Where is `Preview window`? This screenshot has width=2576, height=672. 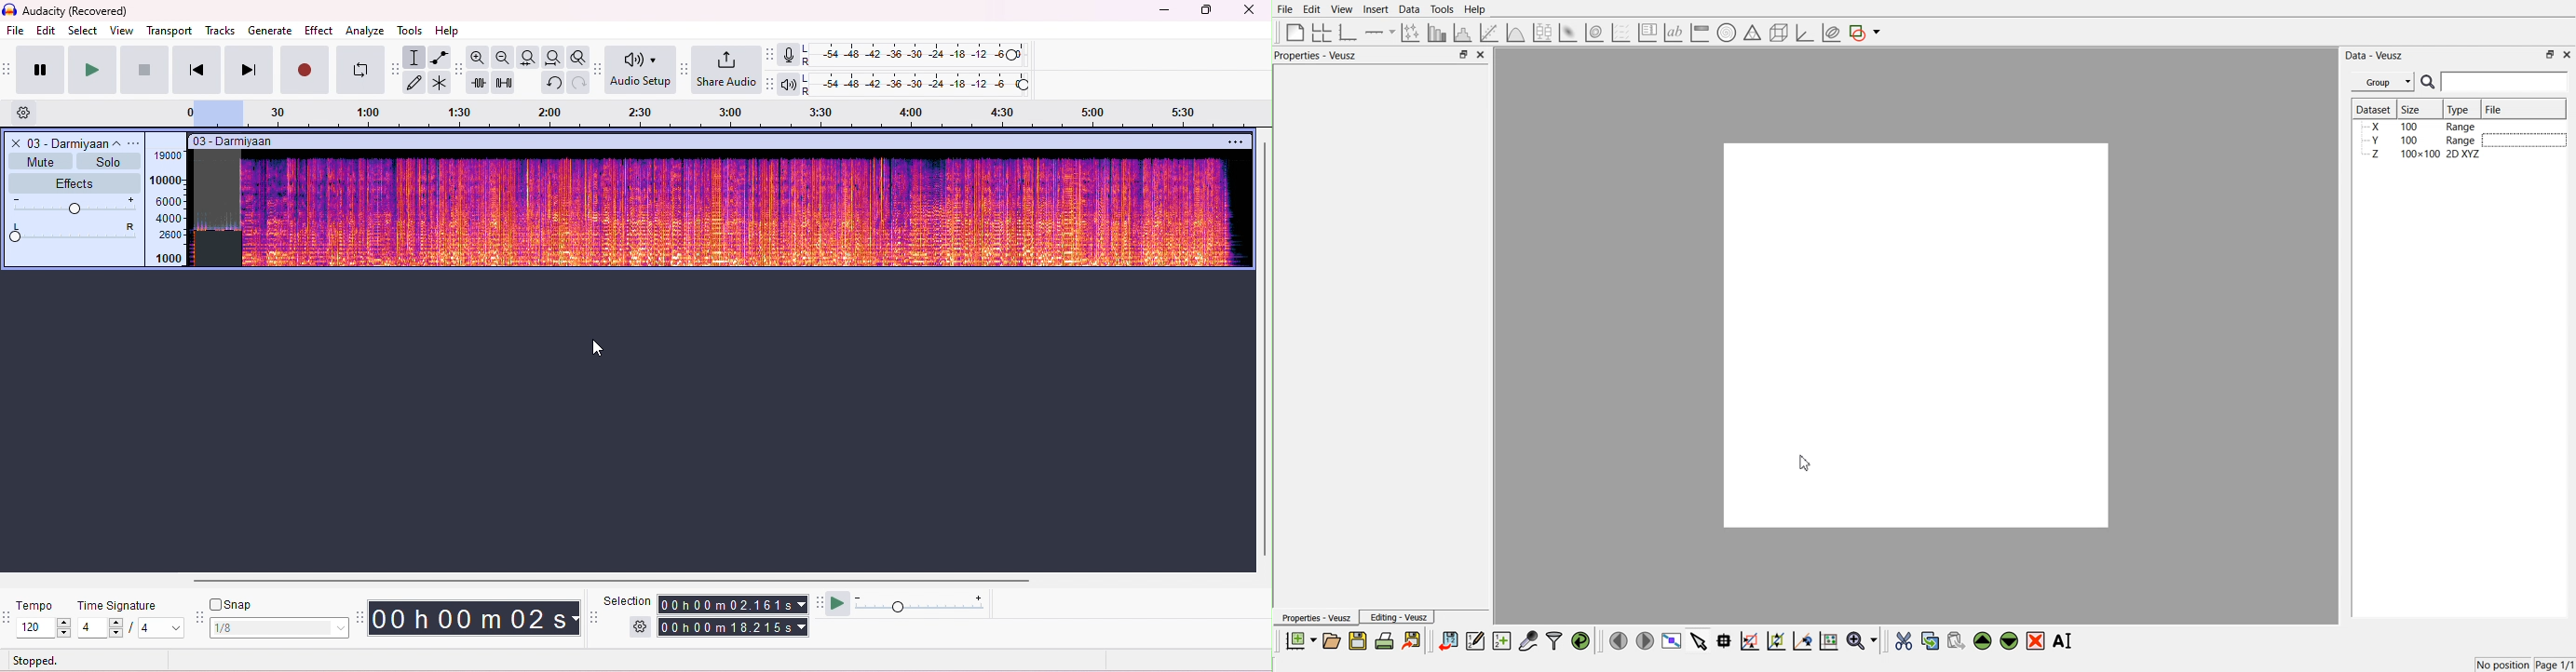
Preview window is located at coordinates (1917, 335).